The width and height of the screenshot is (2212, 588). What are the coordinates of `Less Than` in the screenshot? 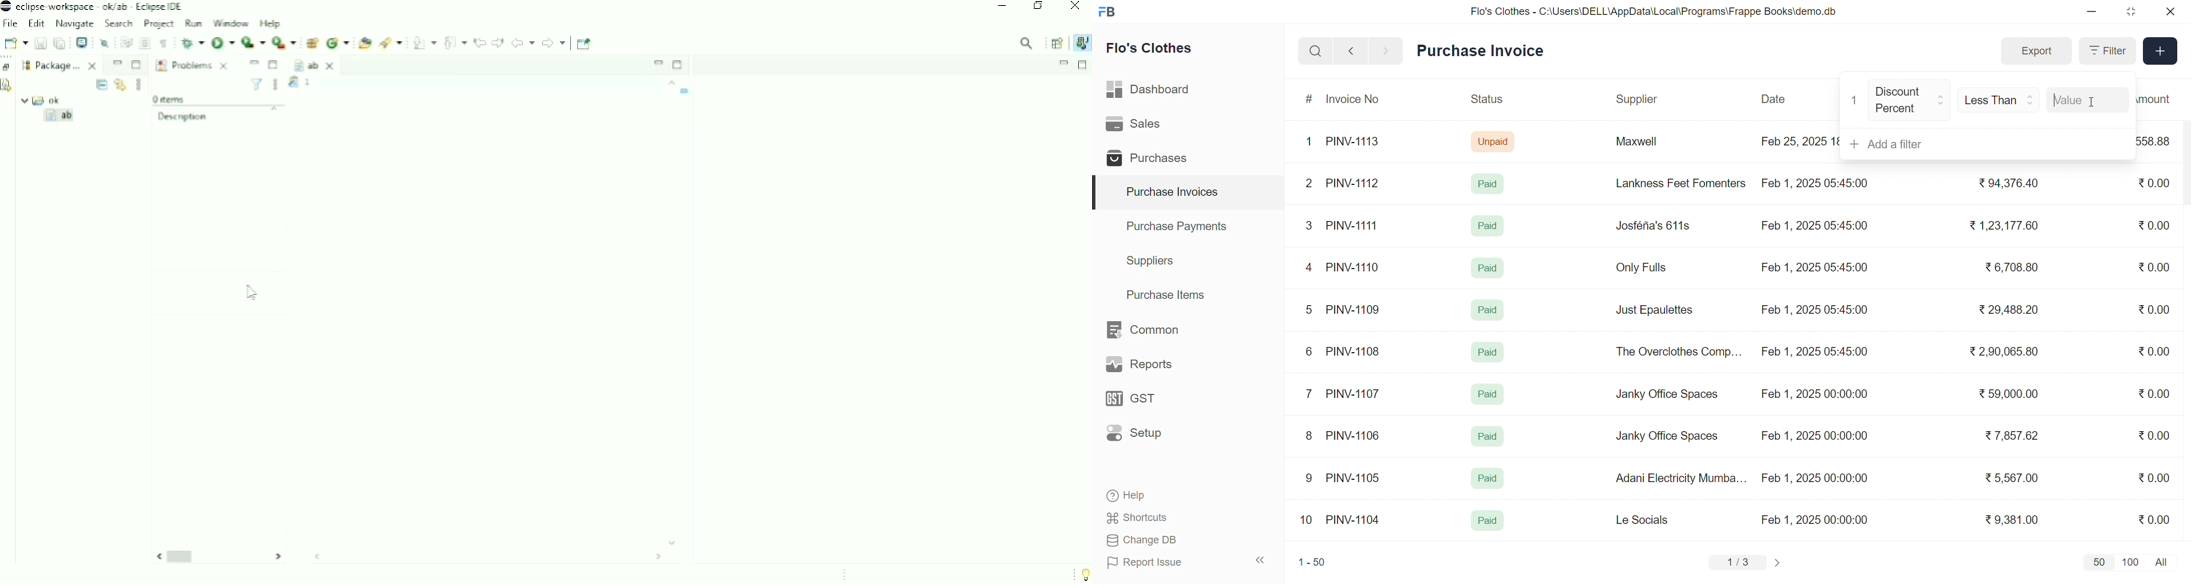 It's located at (2000, 100).